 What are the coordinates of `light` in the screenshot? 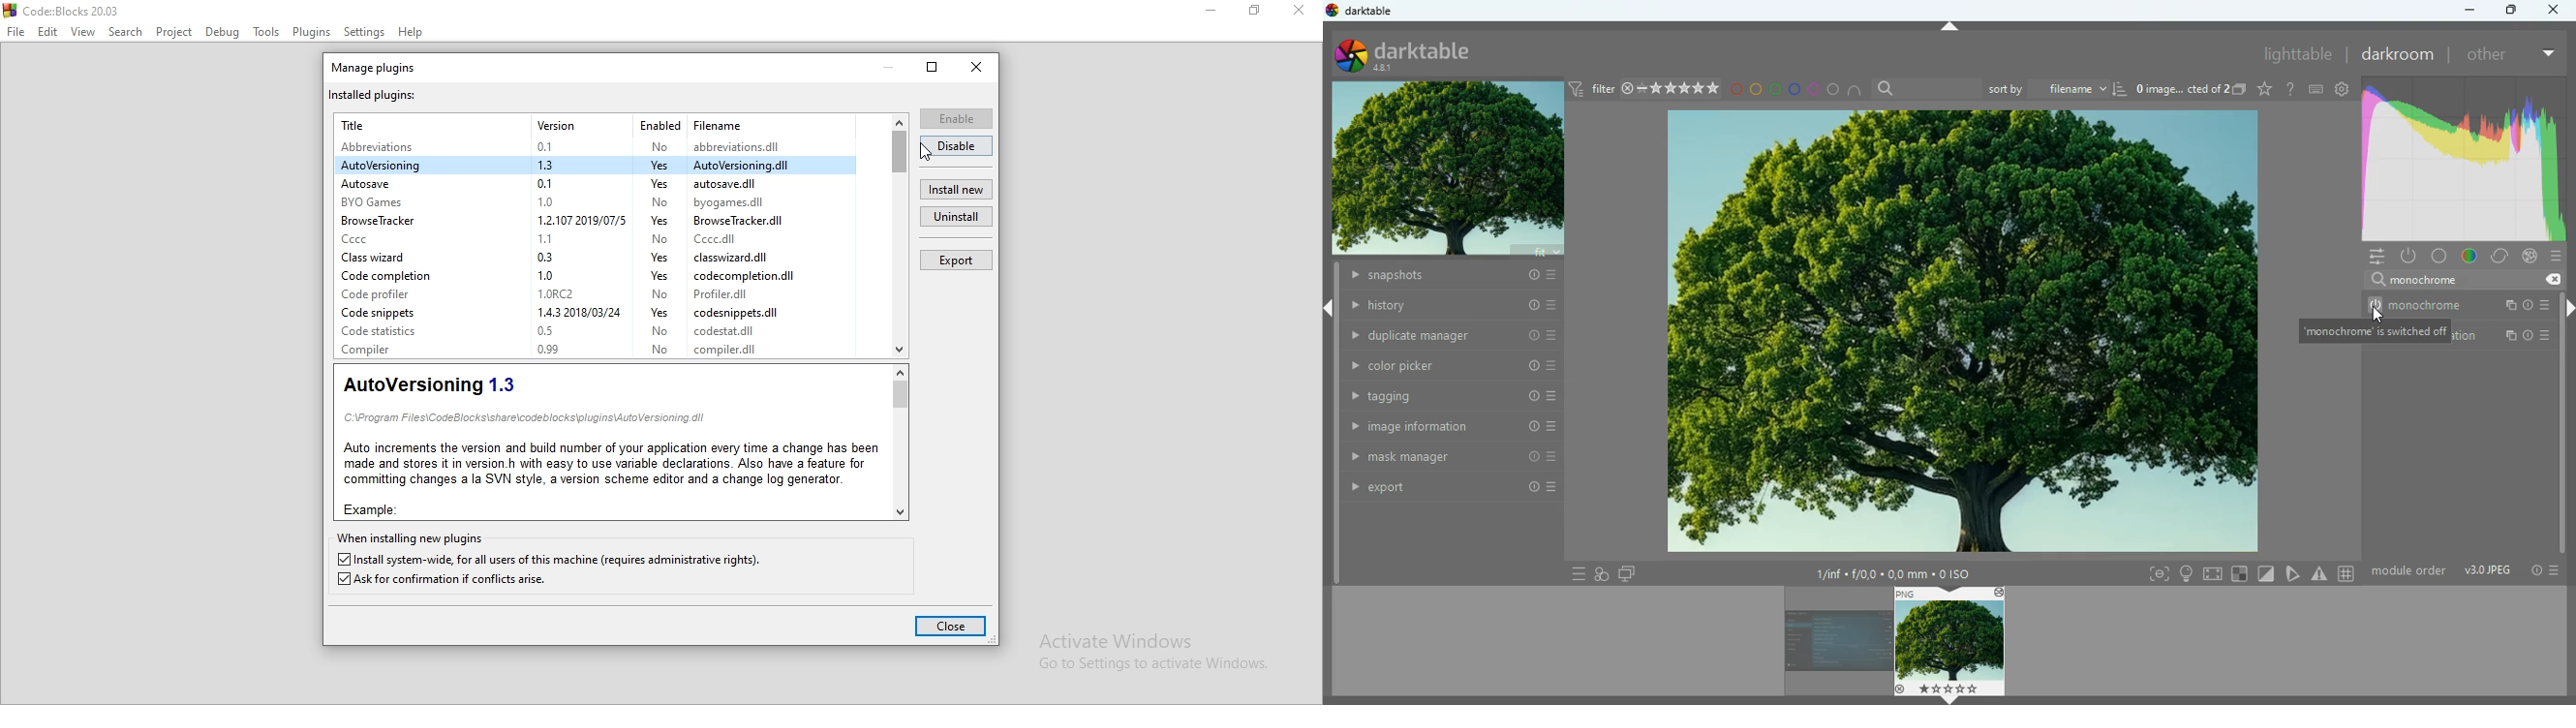 It's located at (2189, 573).